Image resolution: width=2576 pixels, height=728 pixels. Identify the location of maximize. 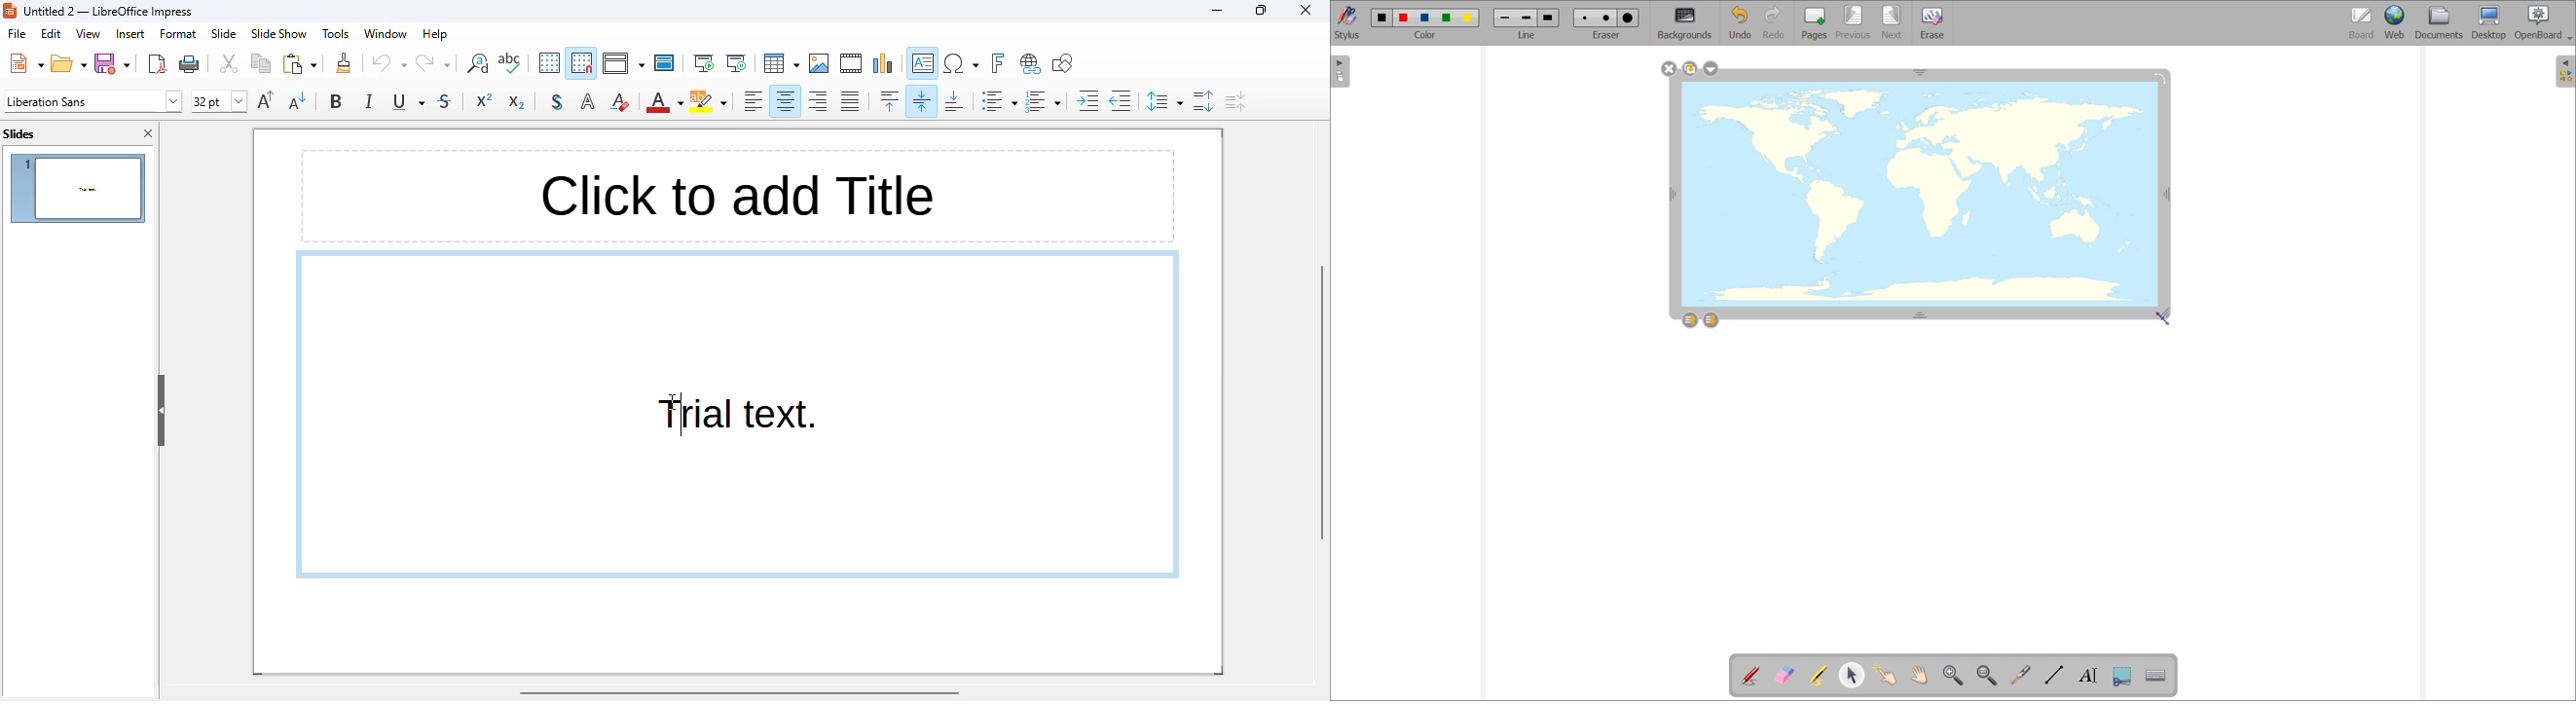
(1263, 10).